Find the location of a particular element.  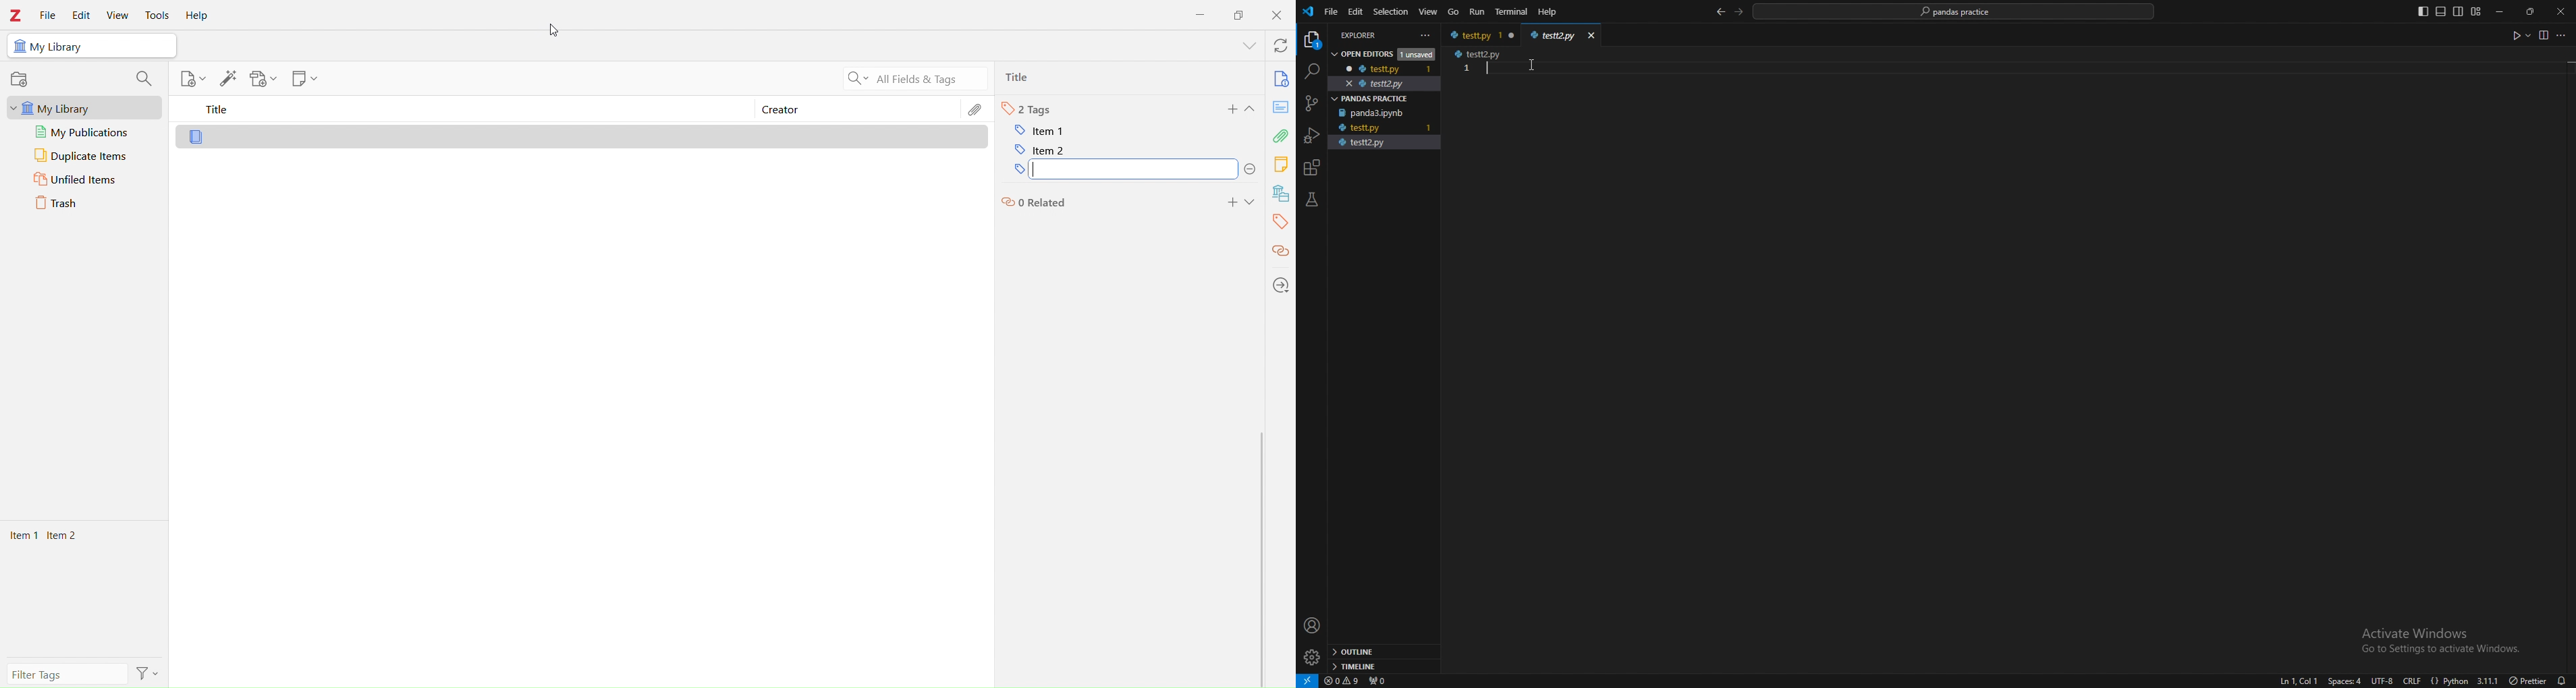

search is located at coordinates (1310, 71).